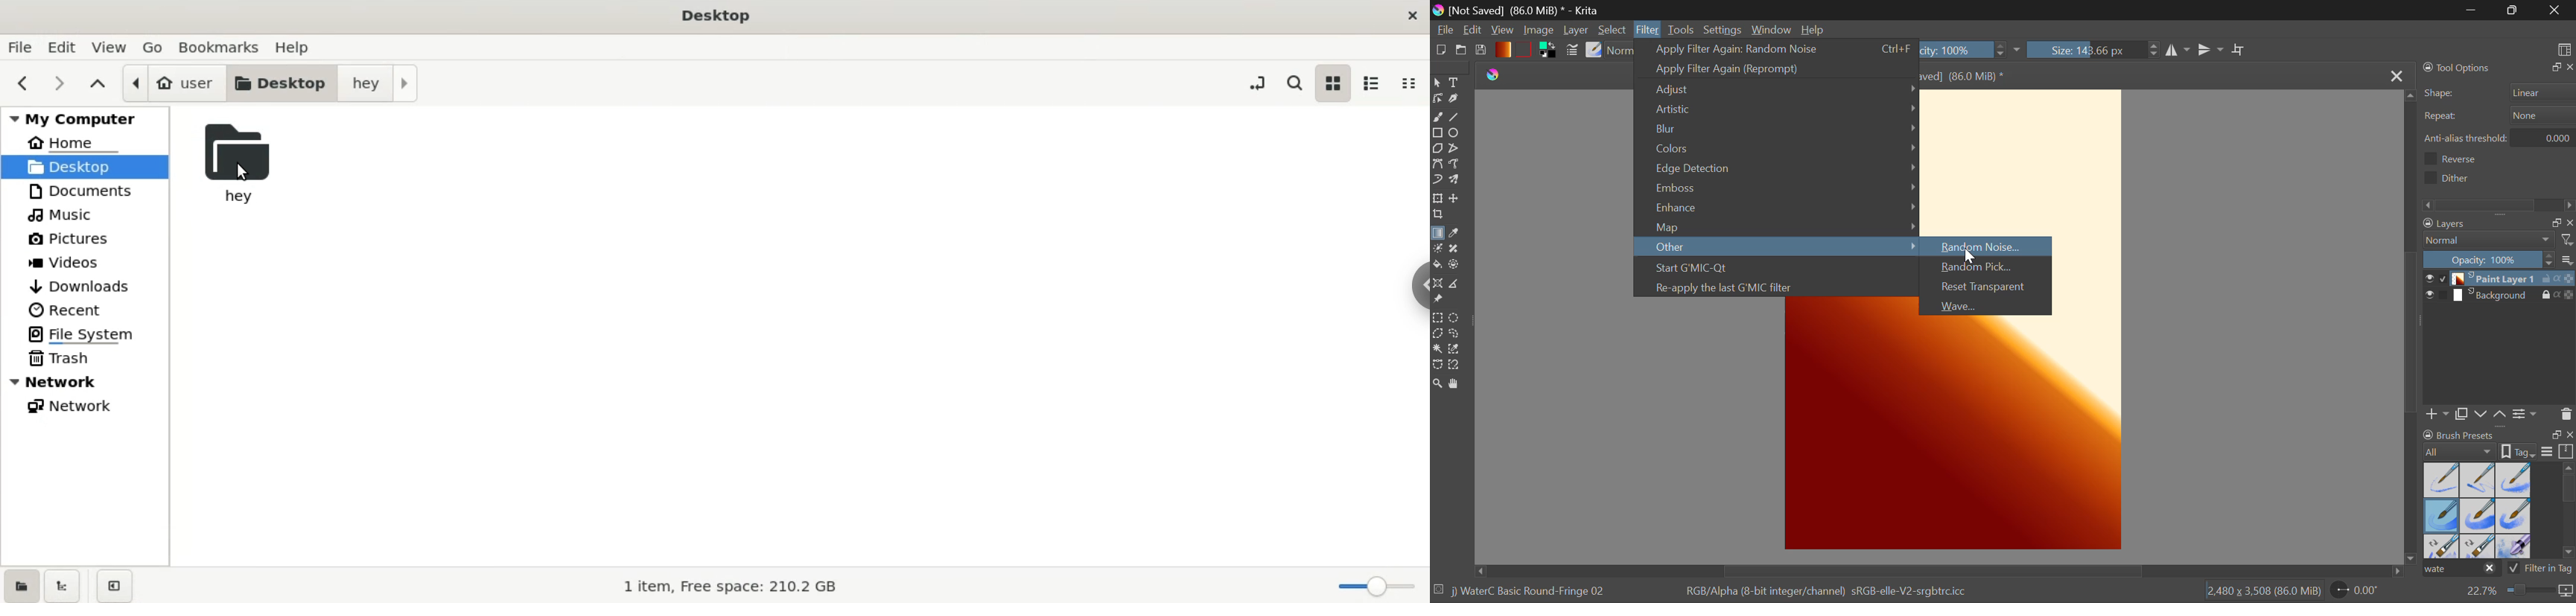 This screenshot has width=2576, height=616. What do you see at coordinates (1454, 198) in the screenshot?
I see `Move Layers` at bounding box center [1454, 198].